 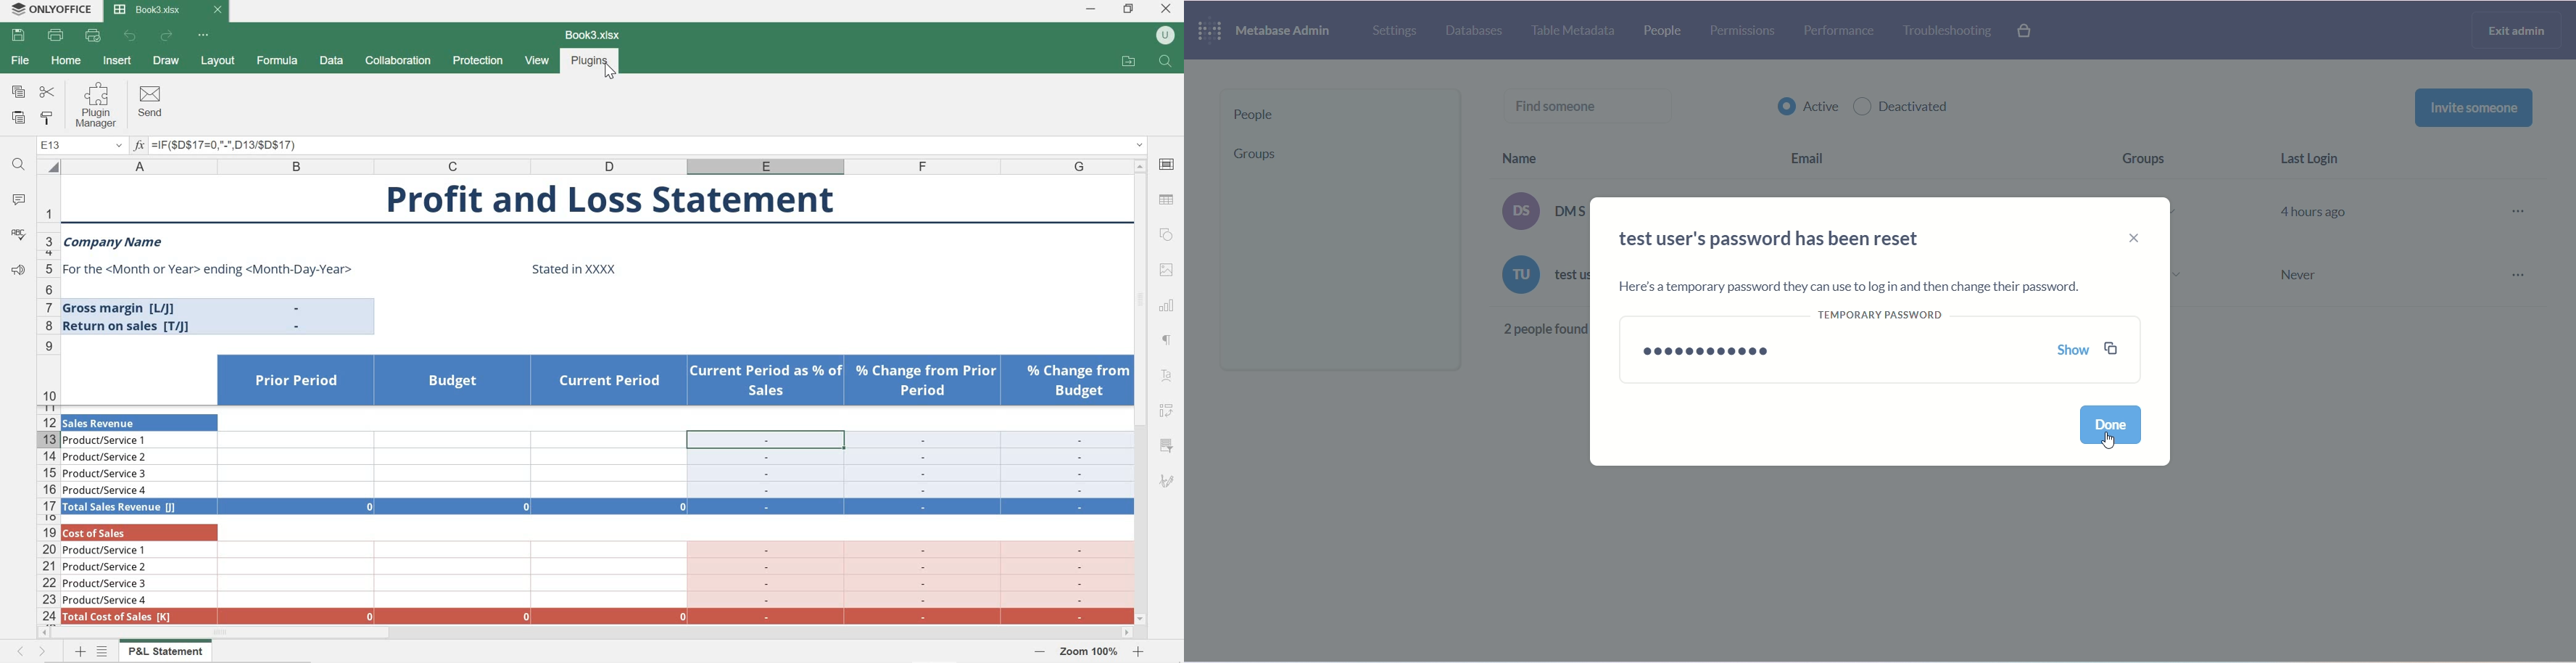 What do you see at coordinates (23, 60) in the screenshot?
I see `file` at bounding box center [23, 60].